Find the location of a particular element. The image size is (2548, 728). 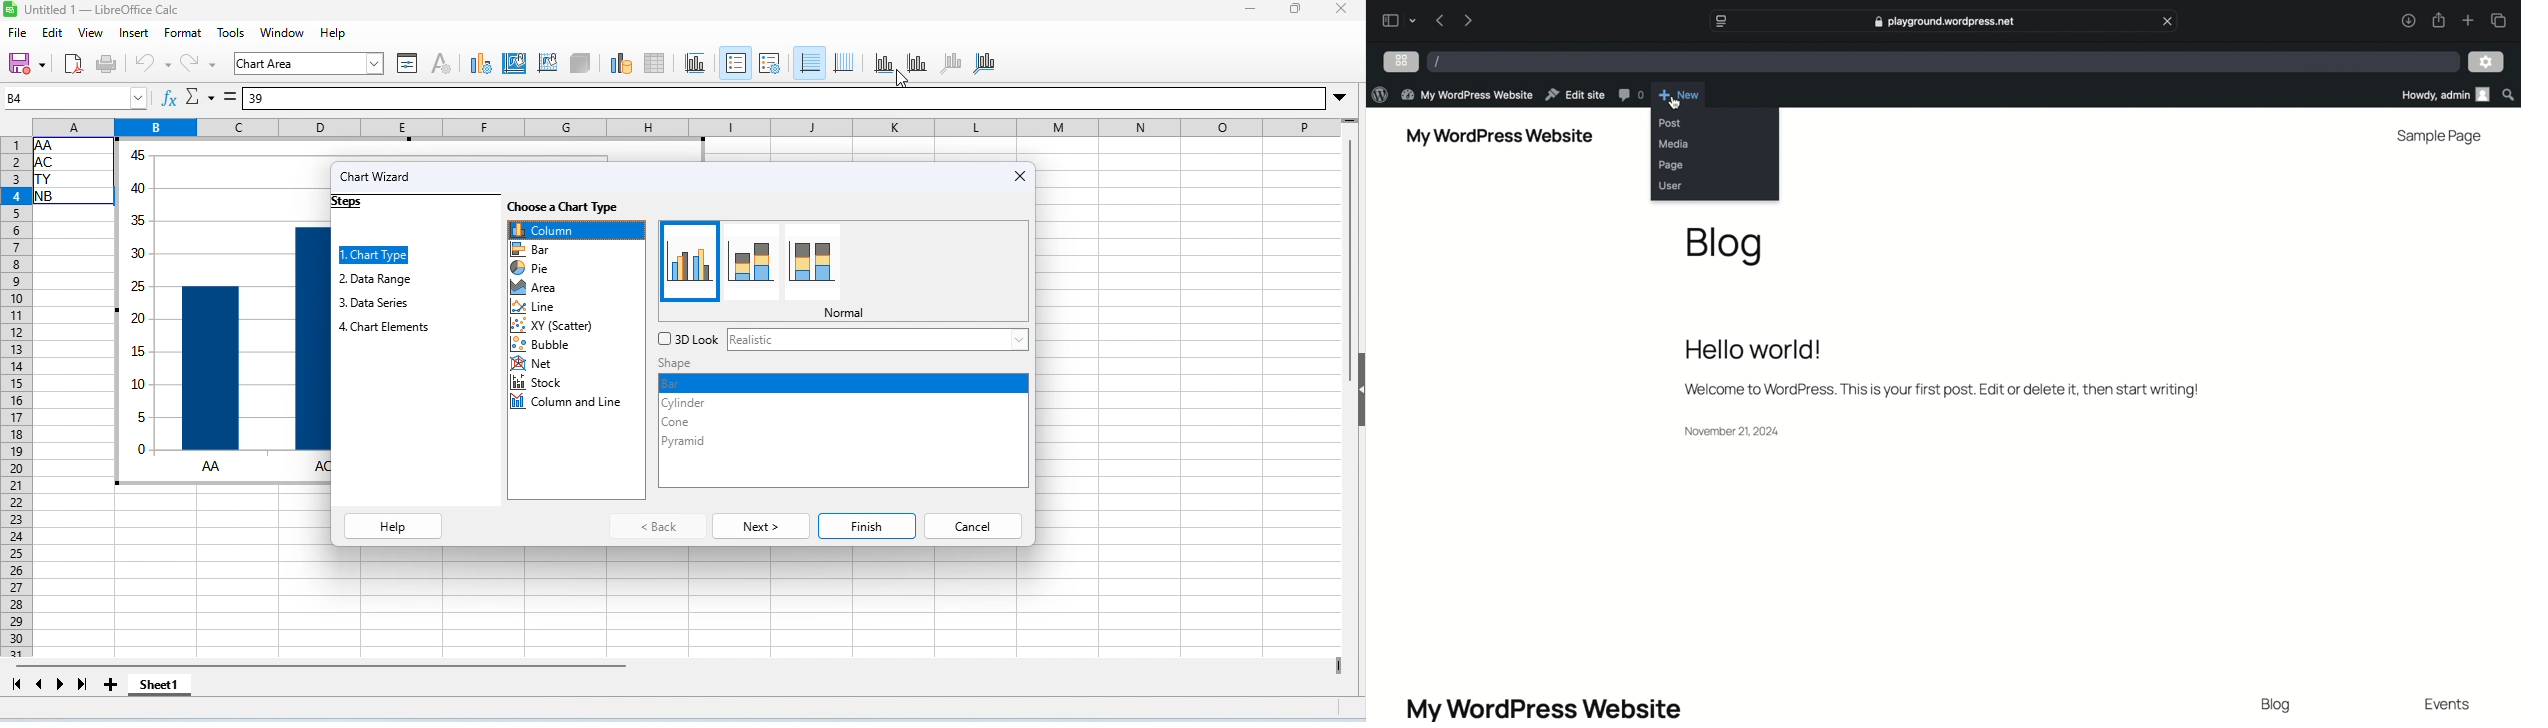

print is located at coordinates (104, 64).